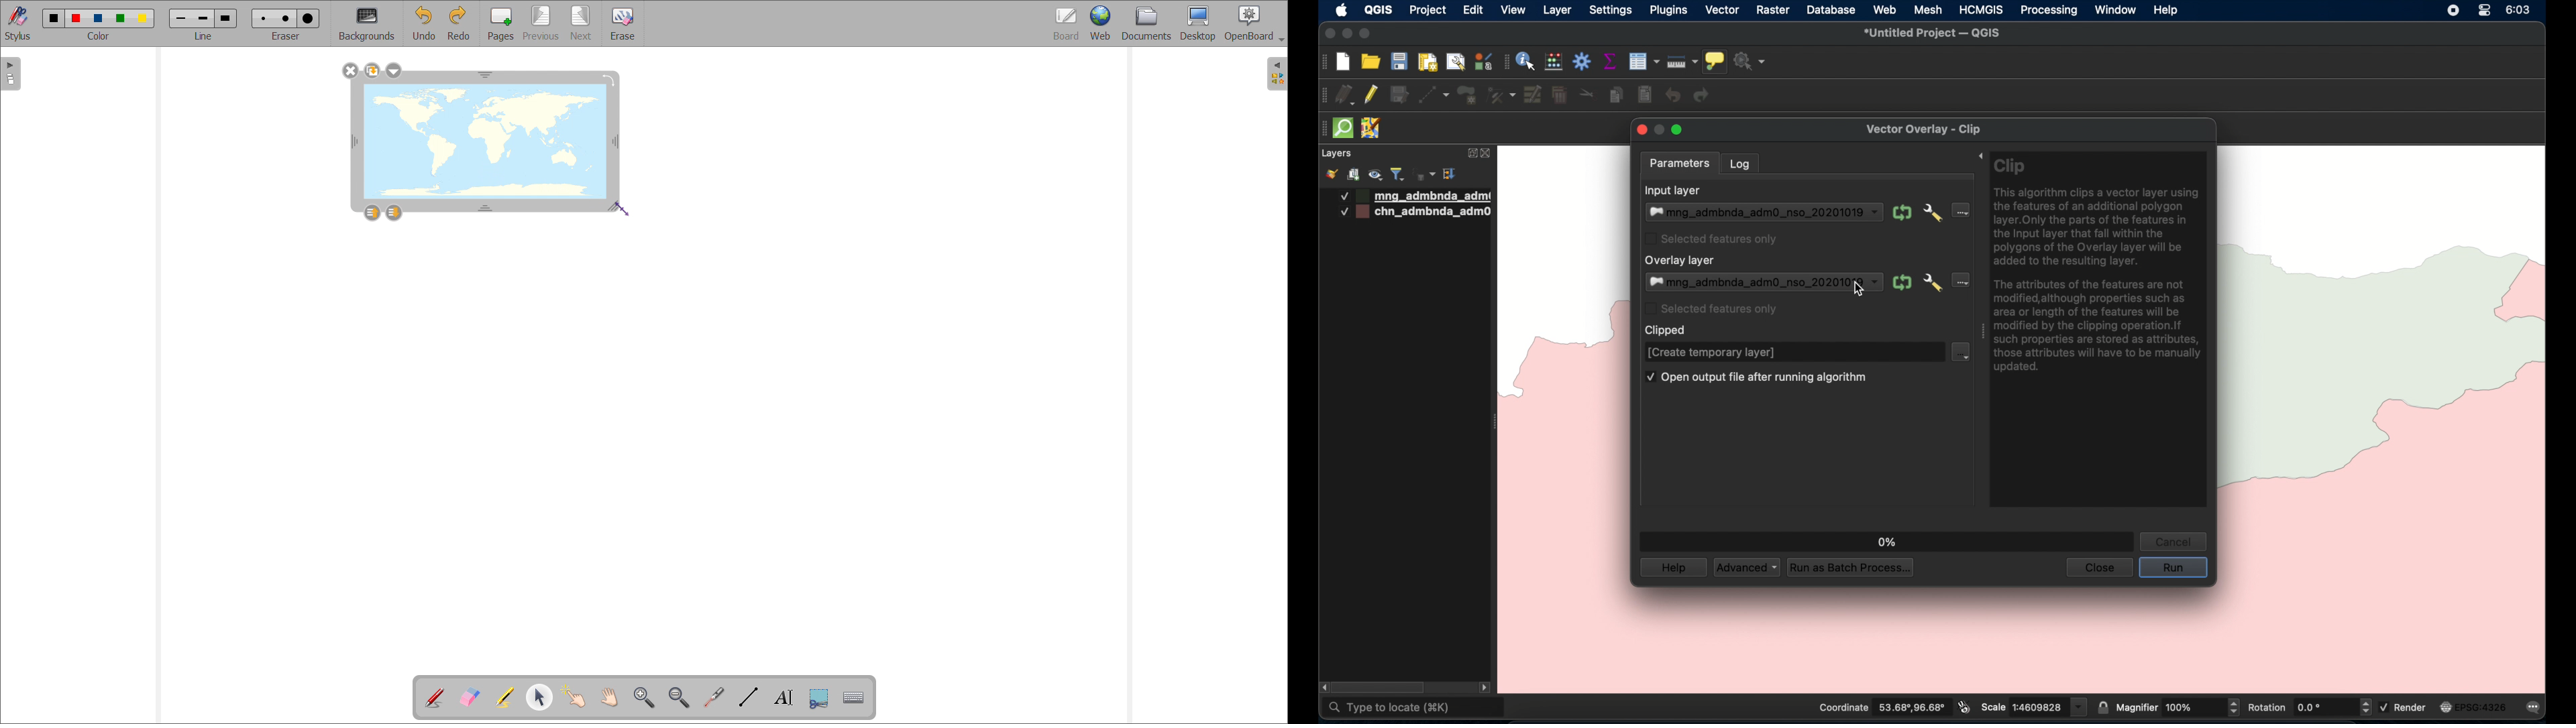 This screenshot has width=2576, height=728. I want to click on close button, so click(1640, 129).